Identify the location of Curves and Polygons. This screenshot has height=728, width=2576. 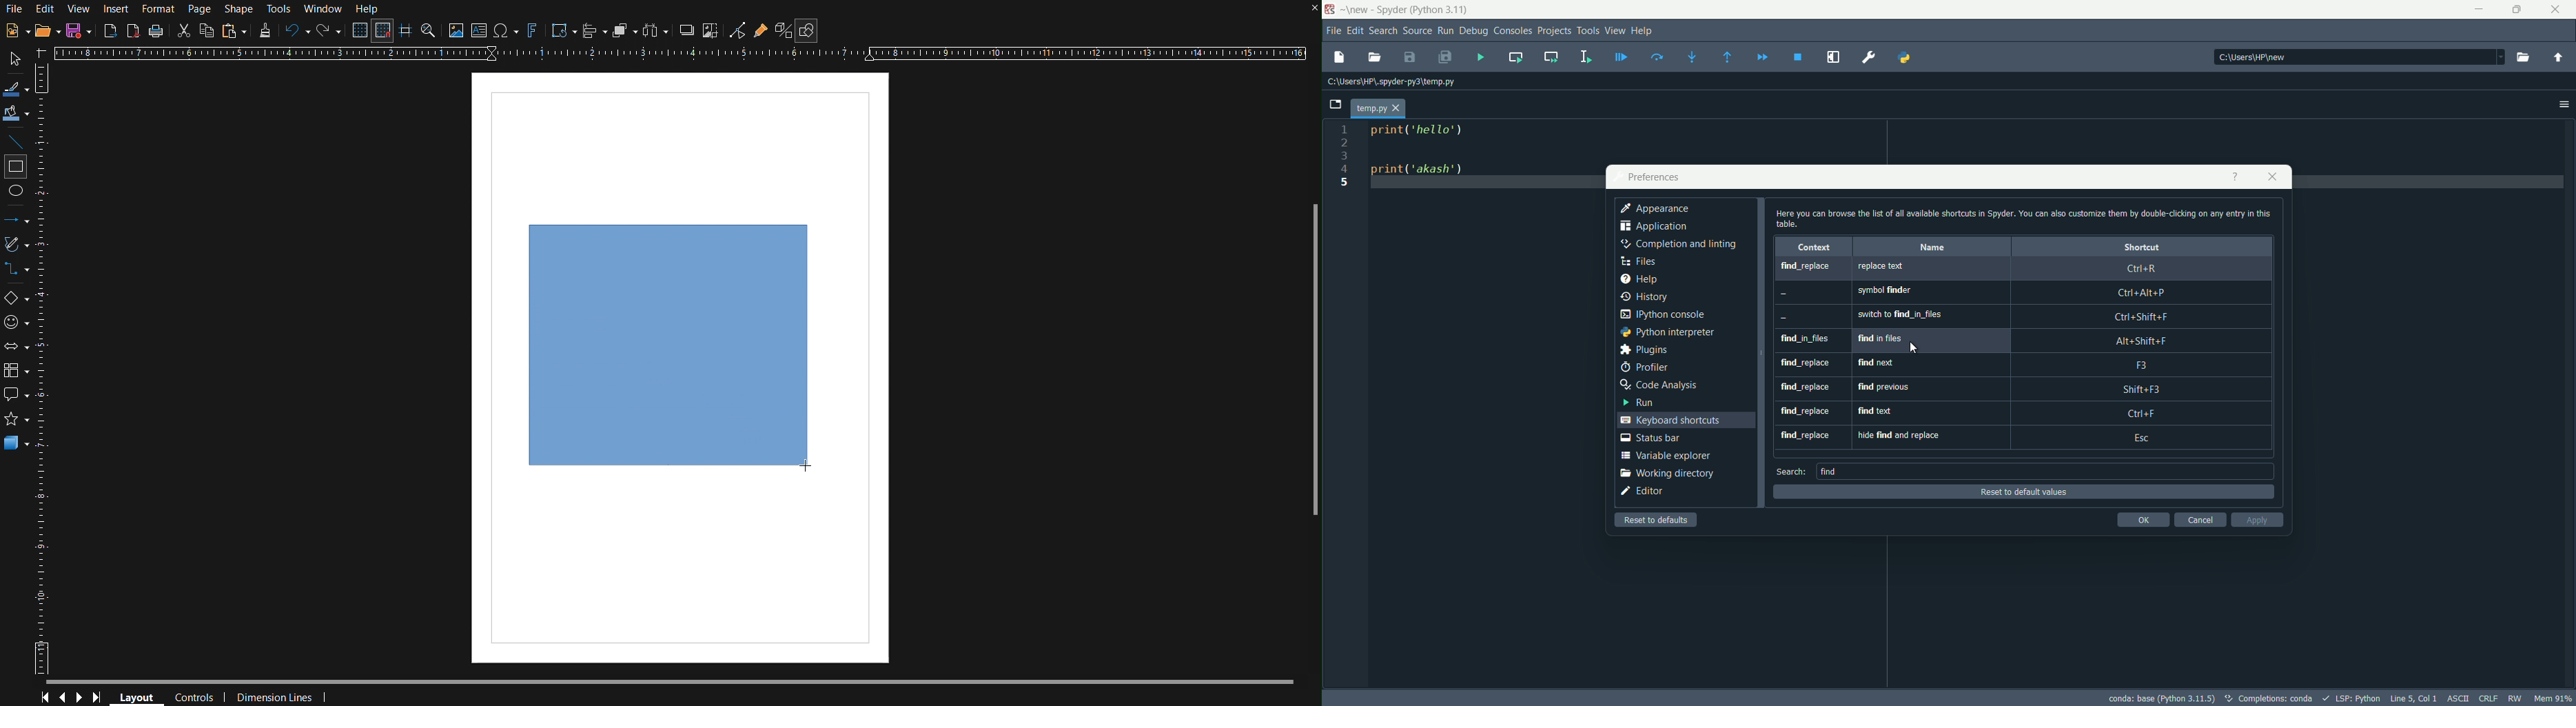
(18, 243).